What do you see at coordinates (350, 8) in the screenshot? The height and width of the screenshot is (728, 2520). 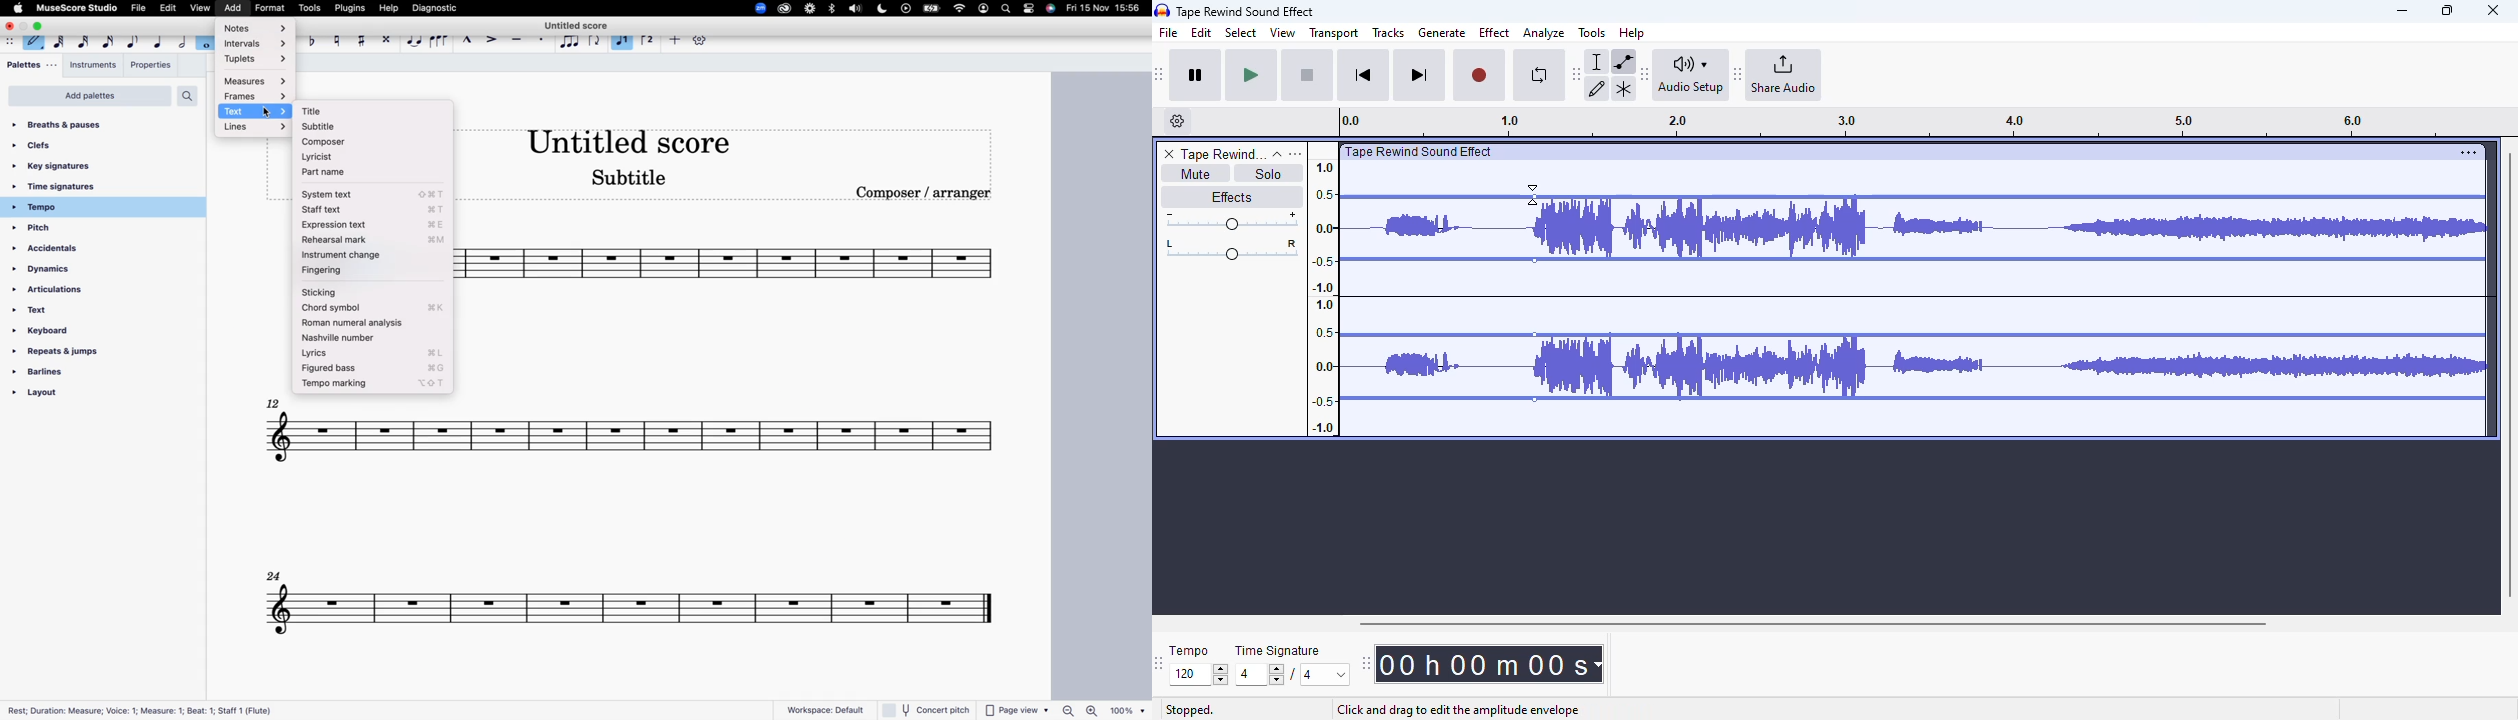 I see `plugins` at bounding box center [350, 8].